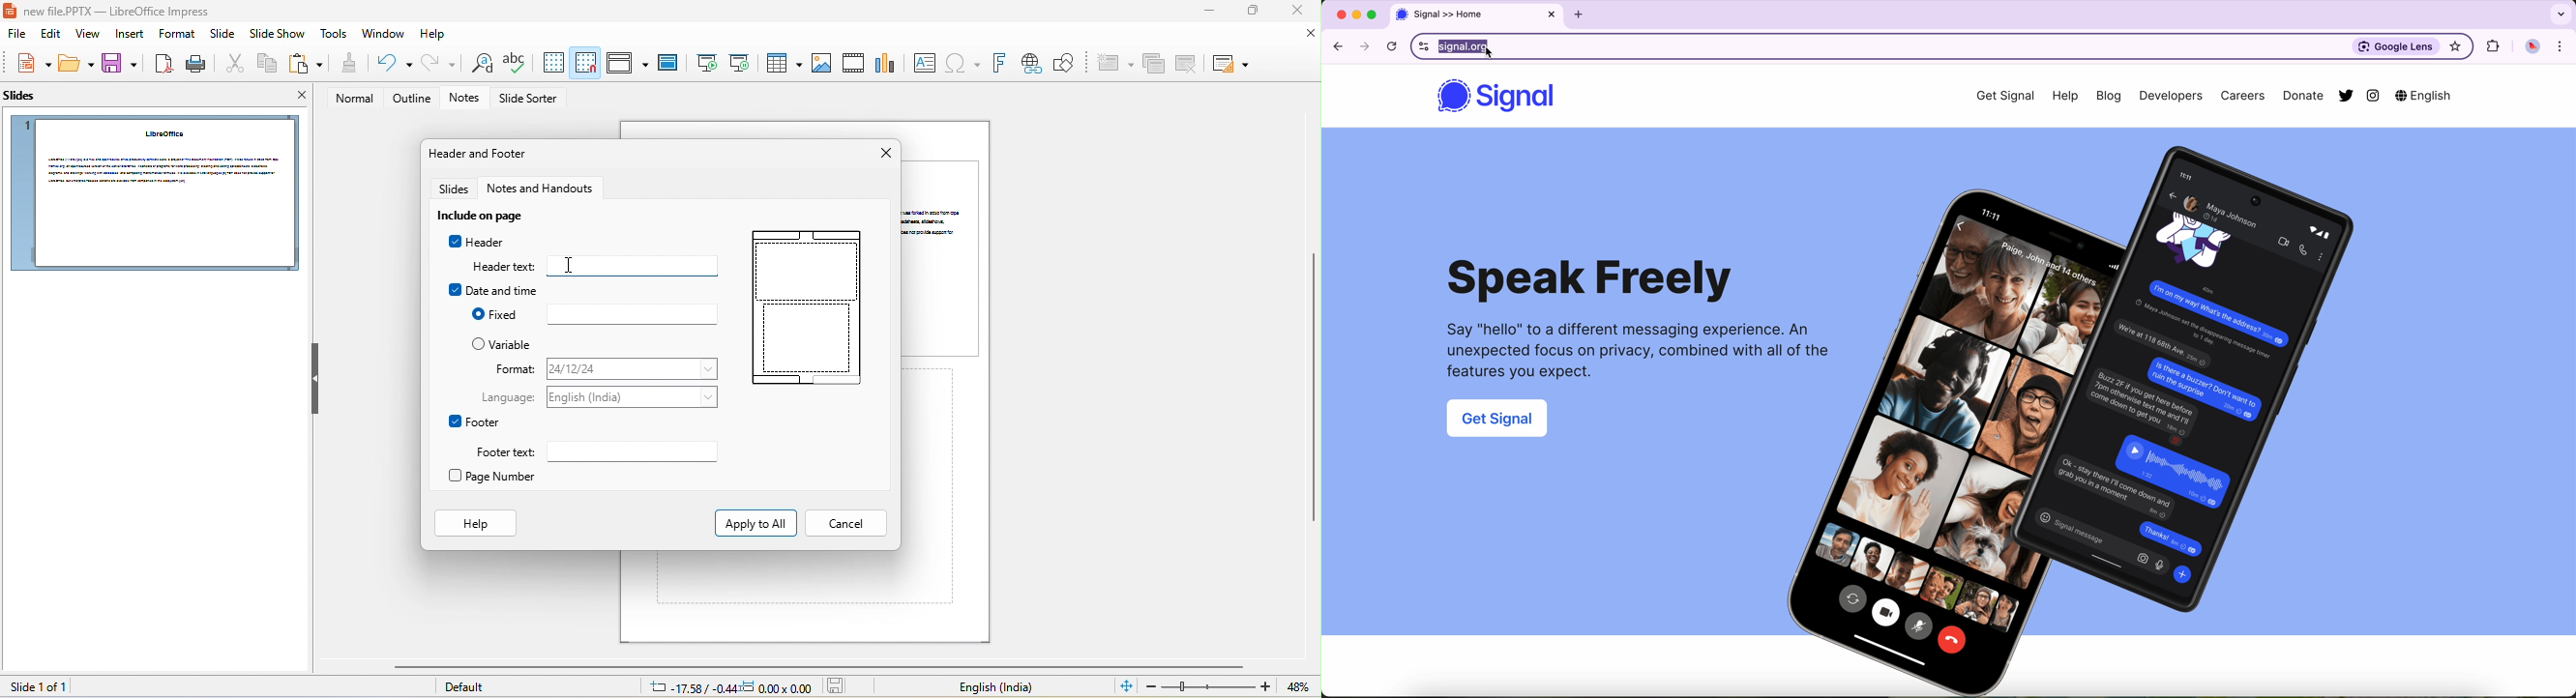 Image resolution: width=2576 pixels, height=700 pixels. Describe the element at coordinates (531, 100) in the screenshot. I see `slide sorter` at that location.